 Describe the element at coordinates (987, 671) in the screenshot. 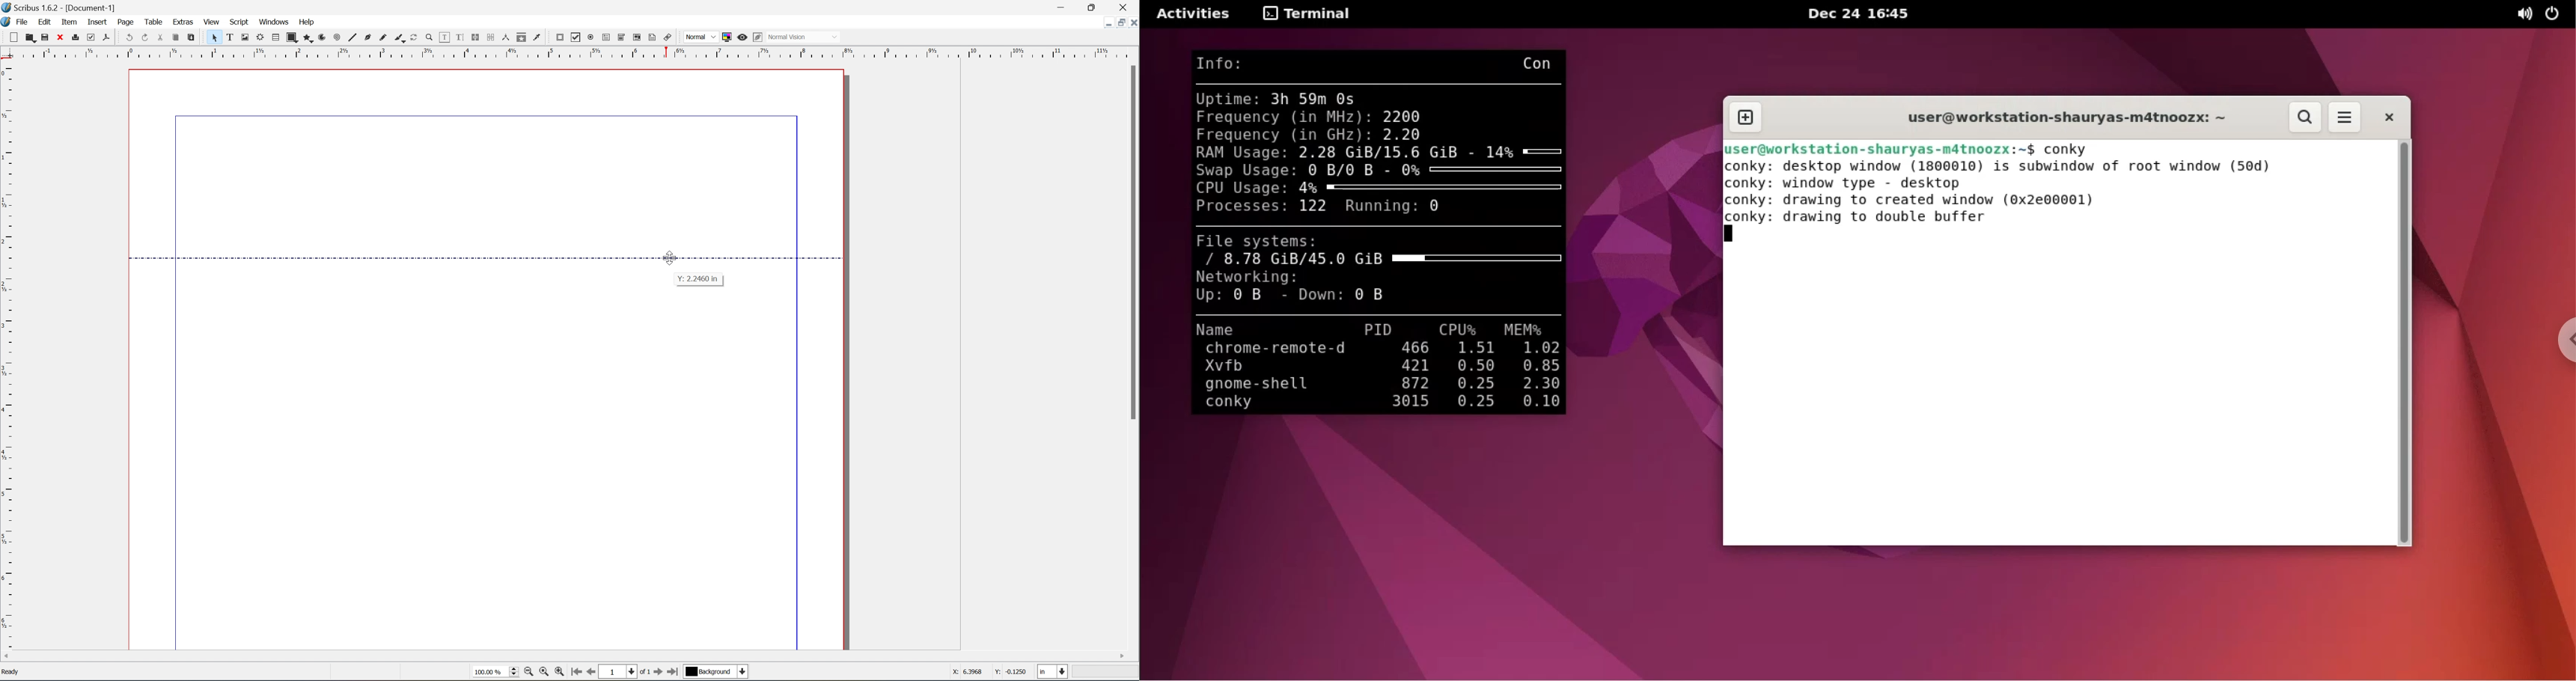

I see `X: 6.3968  Y:-0.1250` at that location.